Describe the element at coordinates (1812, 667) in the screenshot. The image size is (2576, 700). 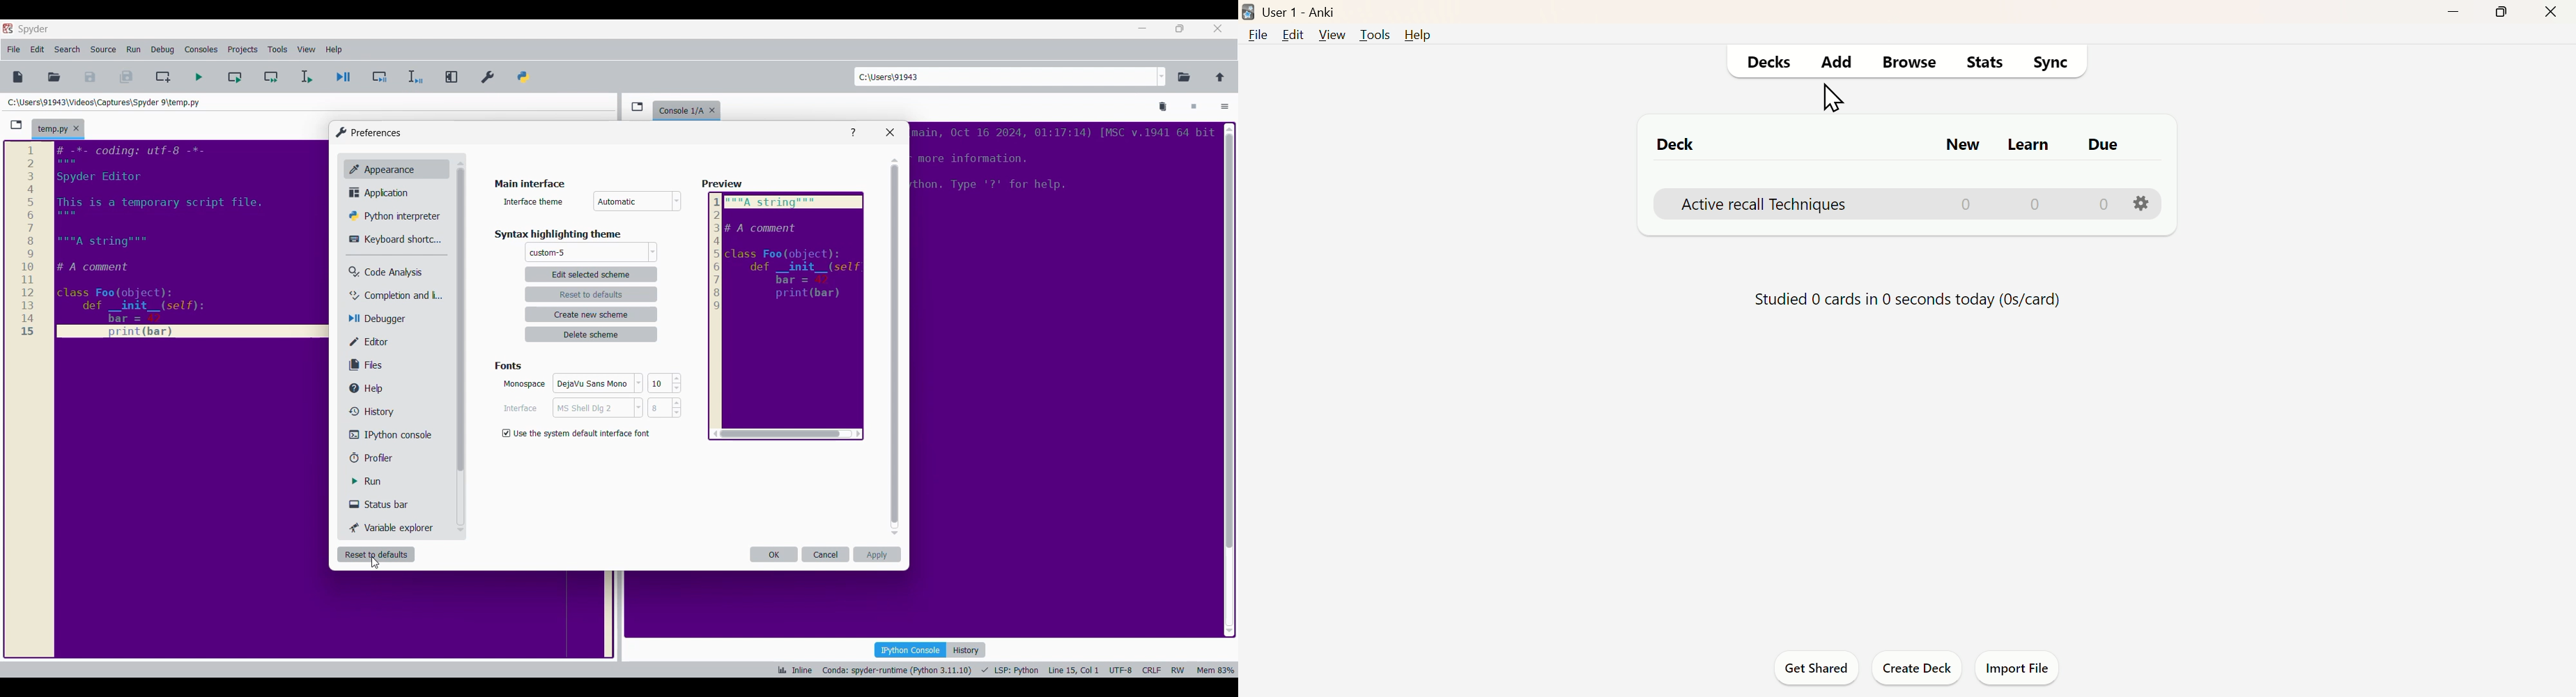
I see `Get Shared` at that location.